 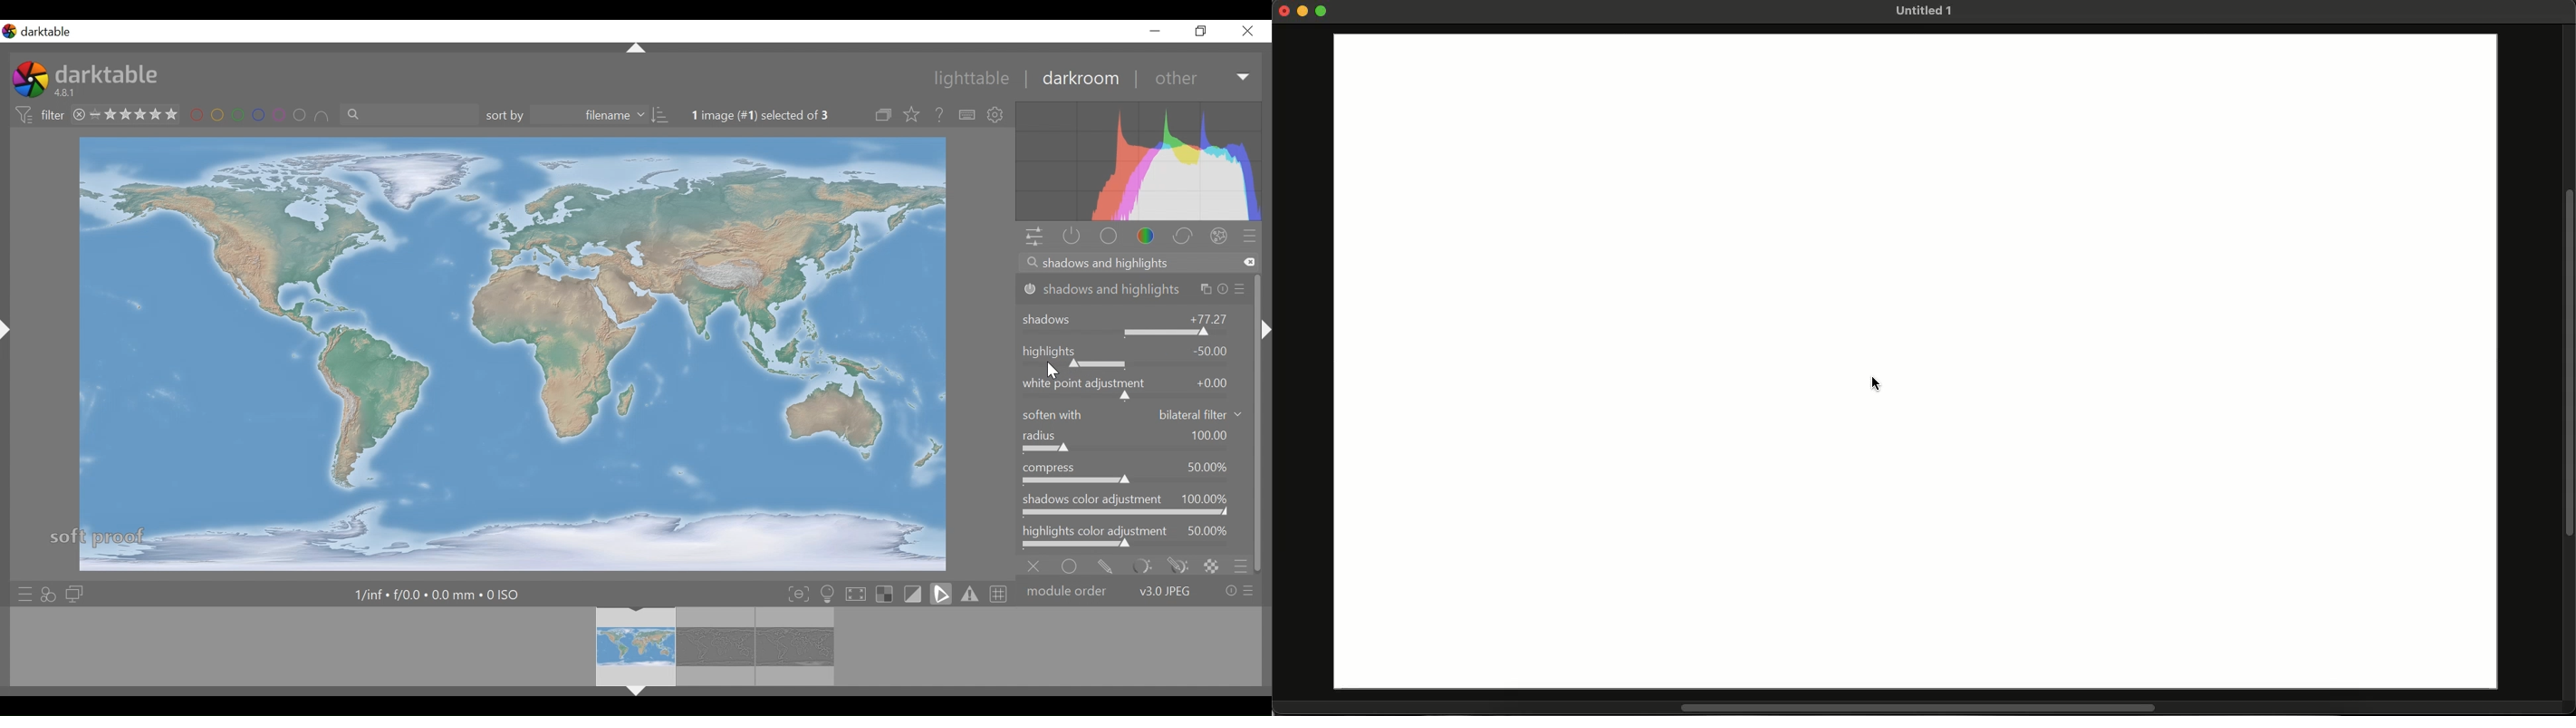 I want to click on parametric mask, so click(x=1140, y=566).